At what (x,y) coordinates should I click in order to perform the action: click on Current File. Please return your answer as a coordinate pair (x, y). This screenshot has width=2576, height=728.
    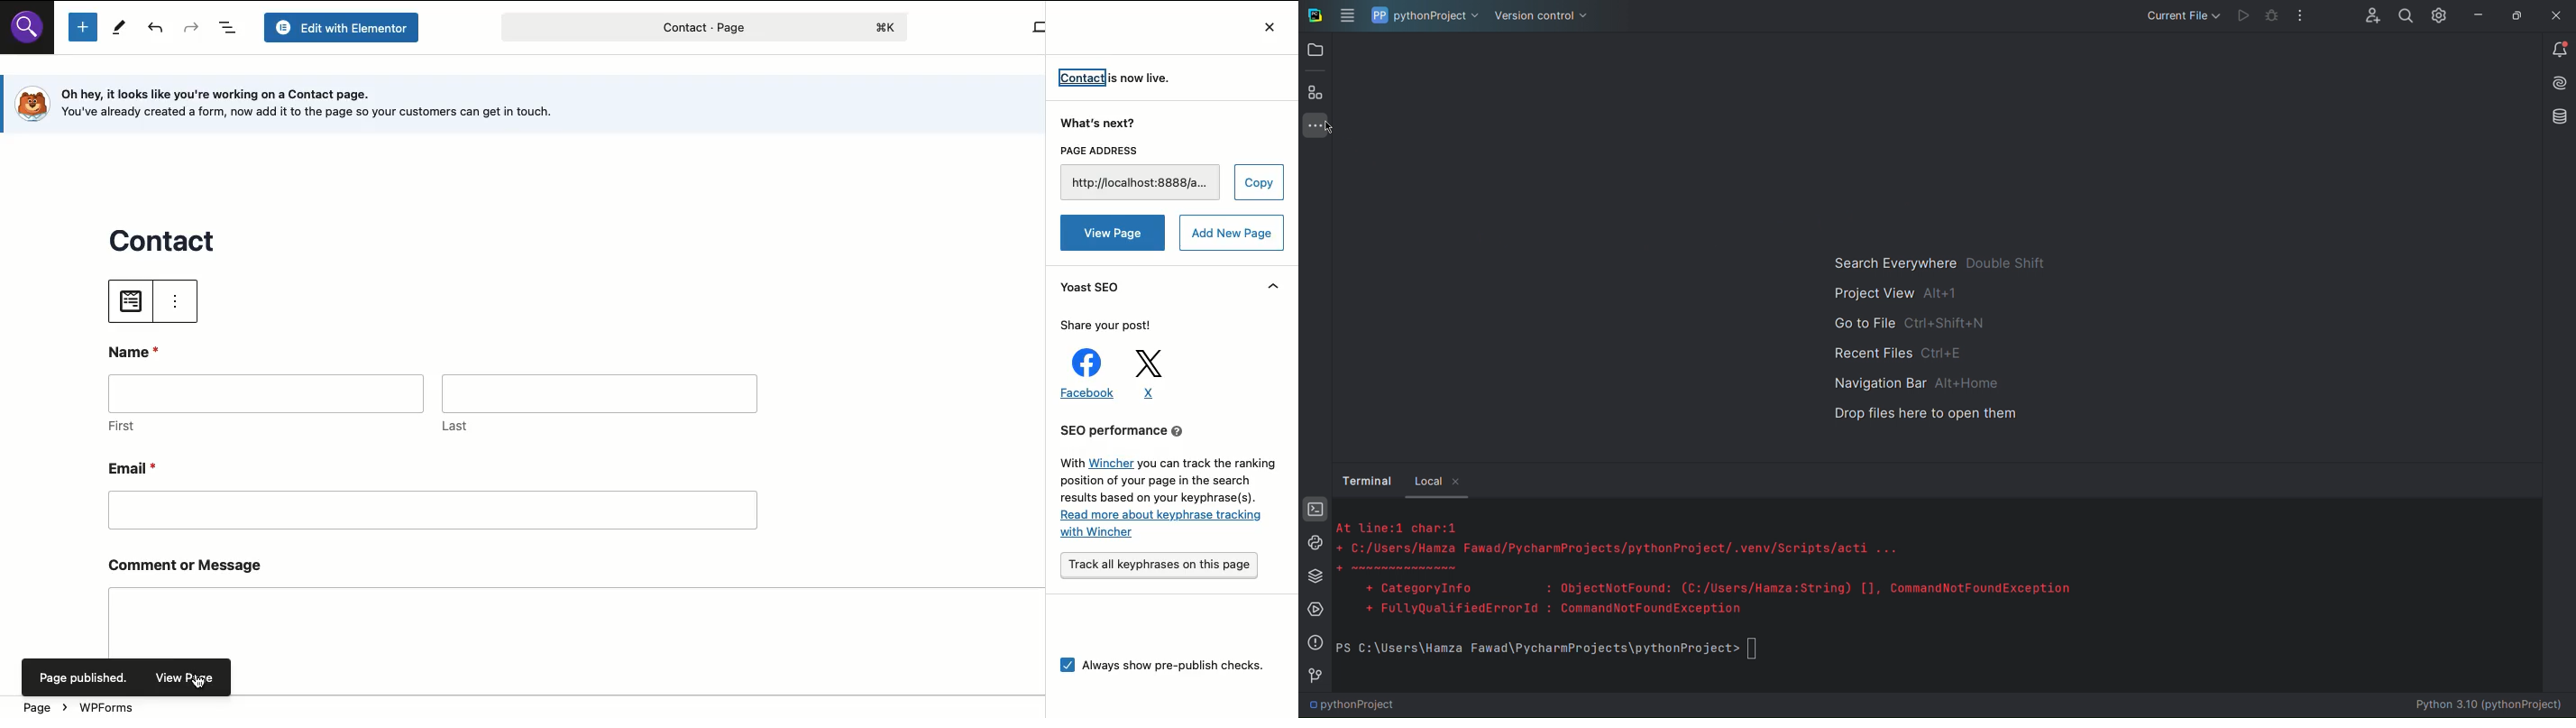
    Looking at the image, I should click on (2180, 15).